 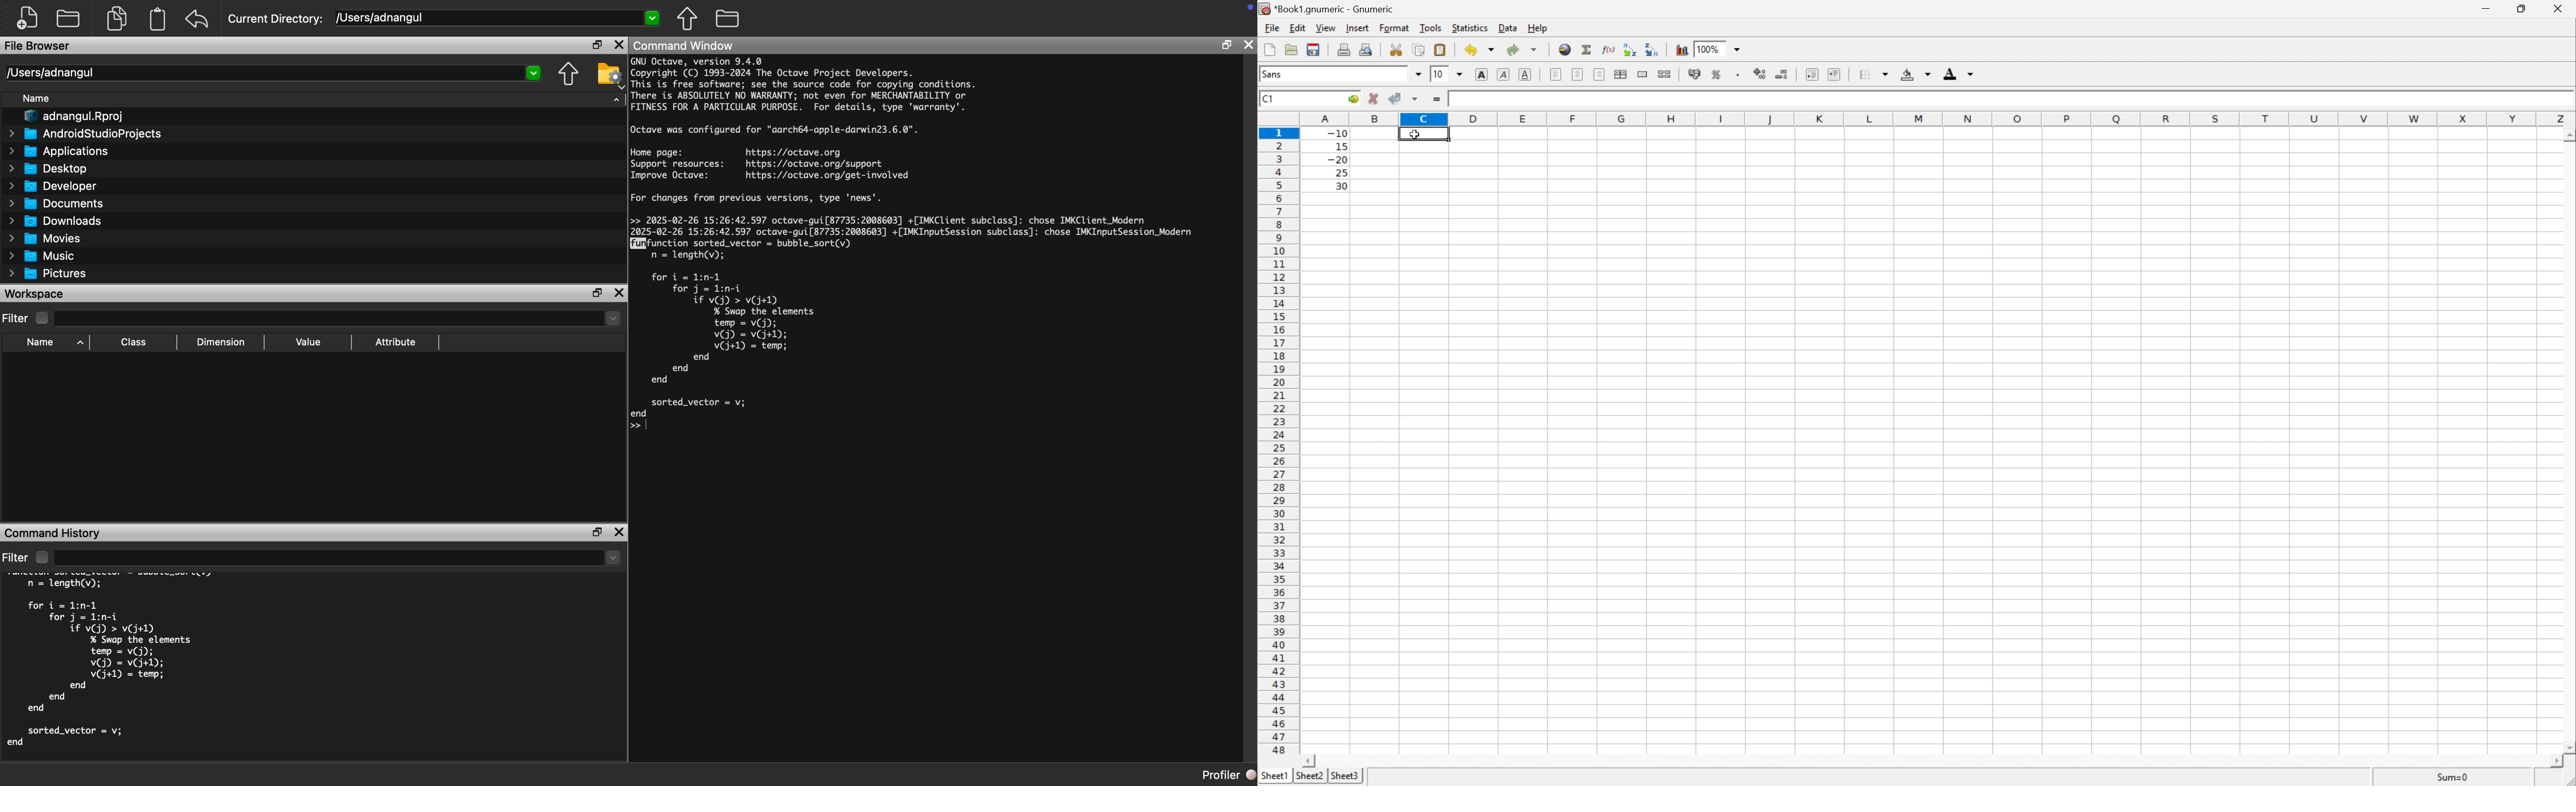 I want to click on -10, so click(x=1337, y=132).